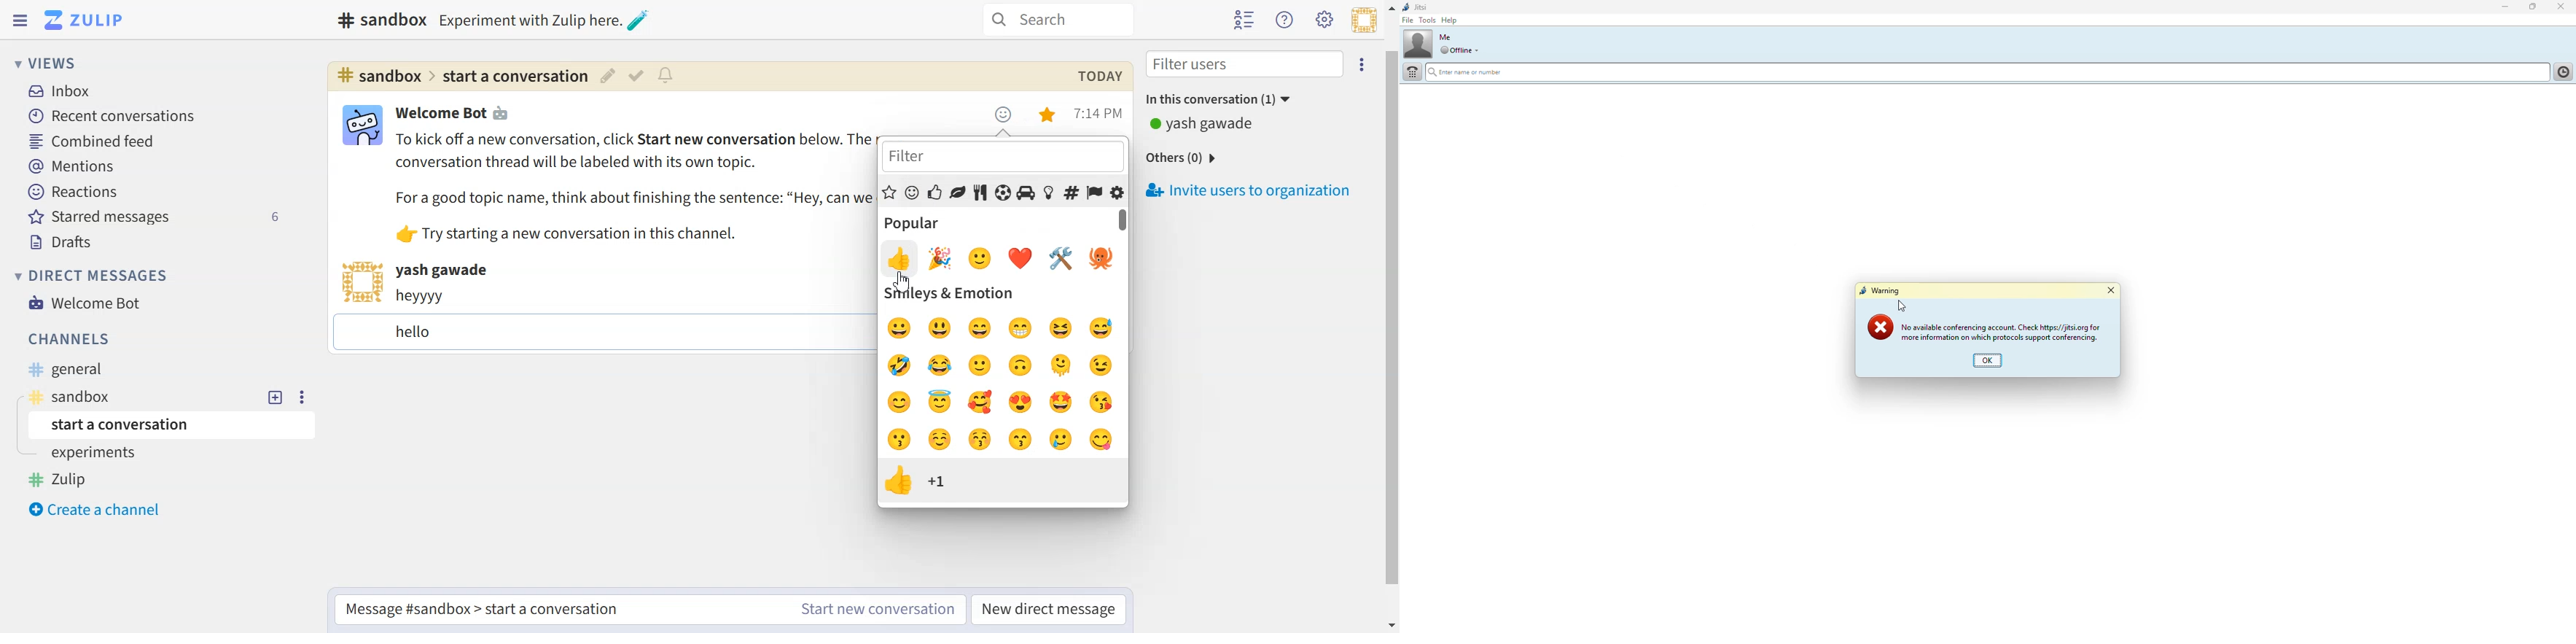  Describe the element at coordinates (20, 20) in the screenshot. I see `Hide Left sidebar` at that location.